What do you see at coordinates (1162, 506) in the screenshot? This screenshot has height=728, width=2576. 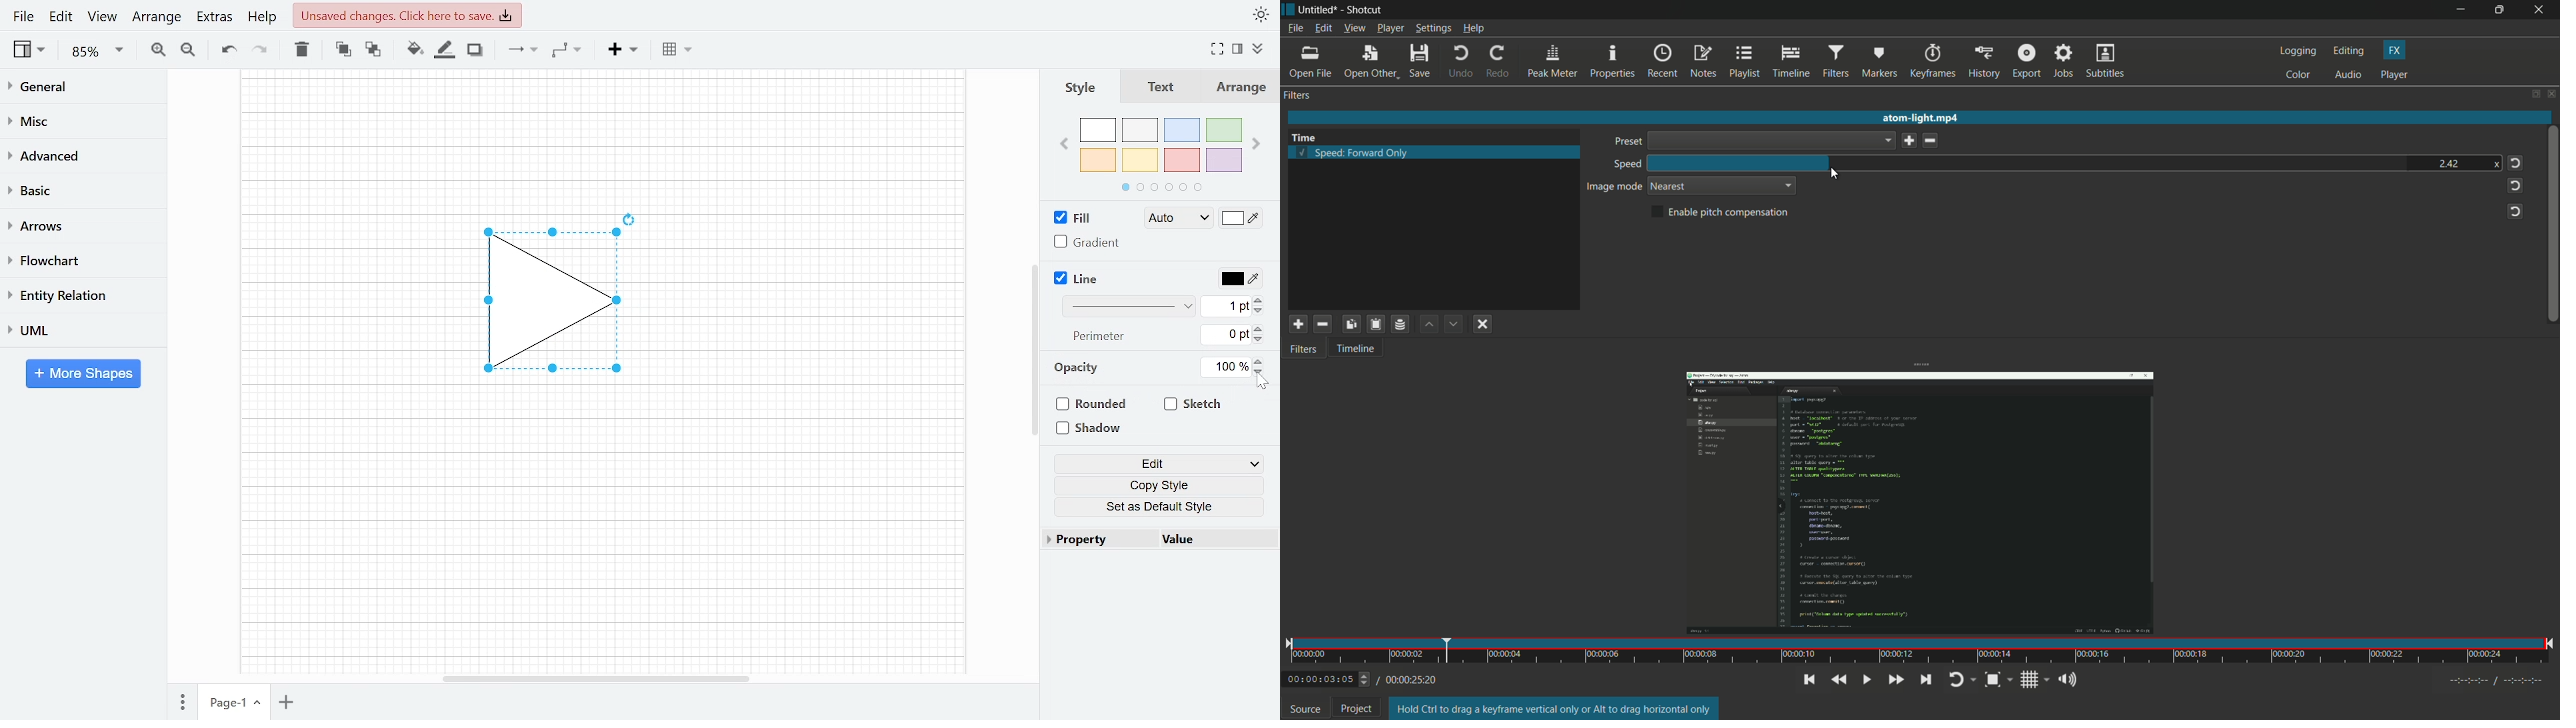 I see `Set as default style` at bounding box center [1162, 506].